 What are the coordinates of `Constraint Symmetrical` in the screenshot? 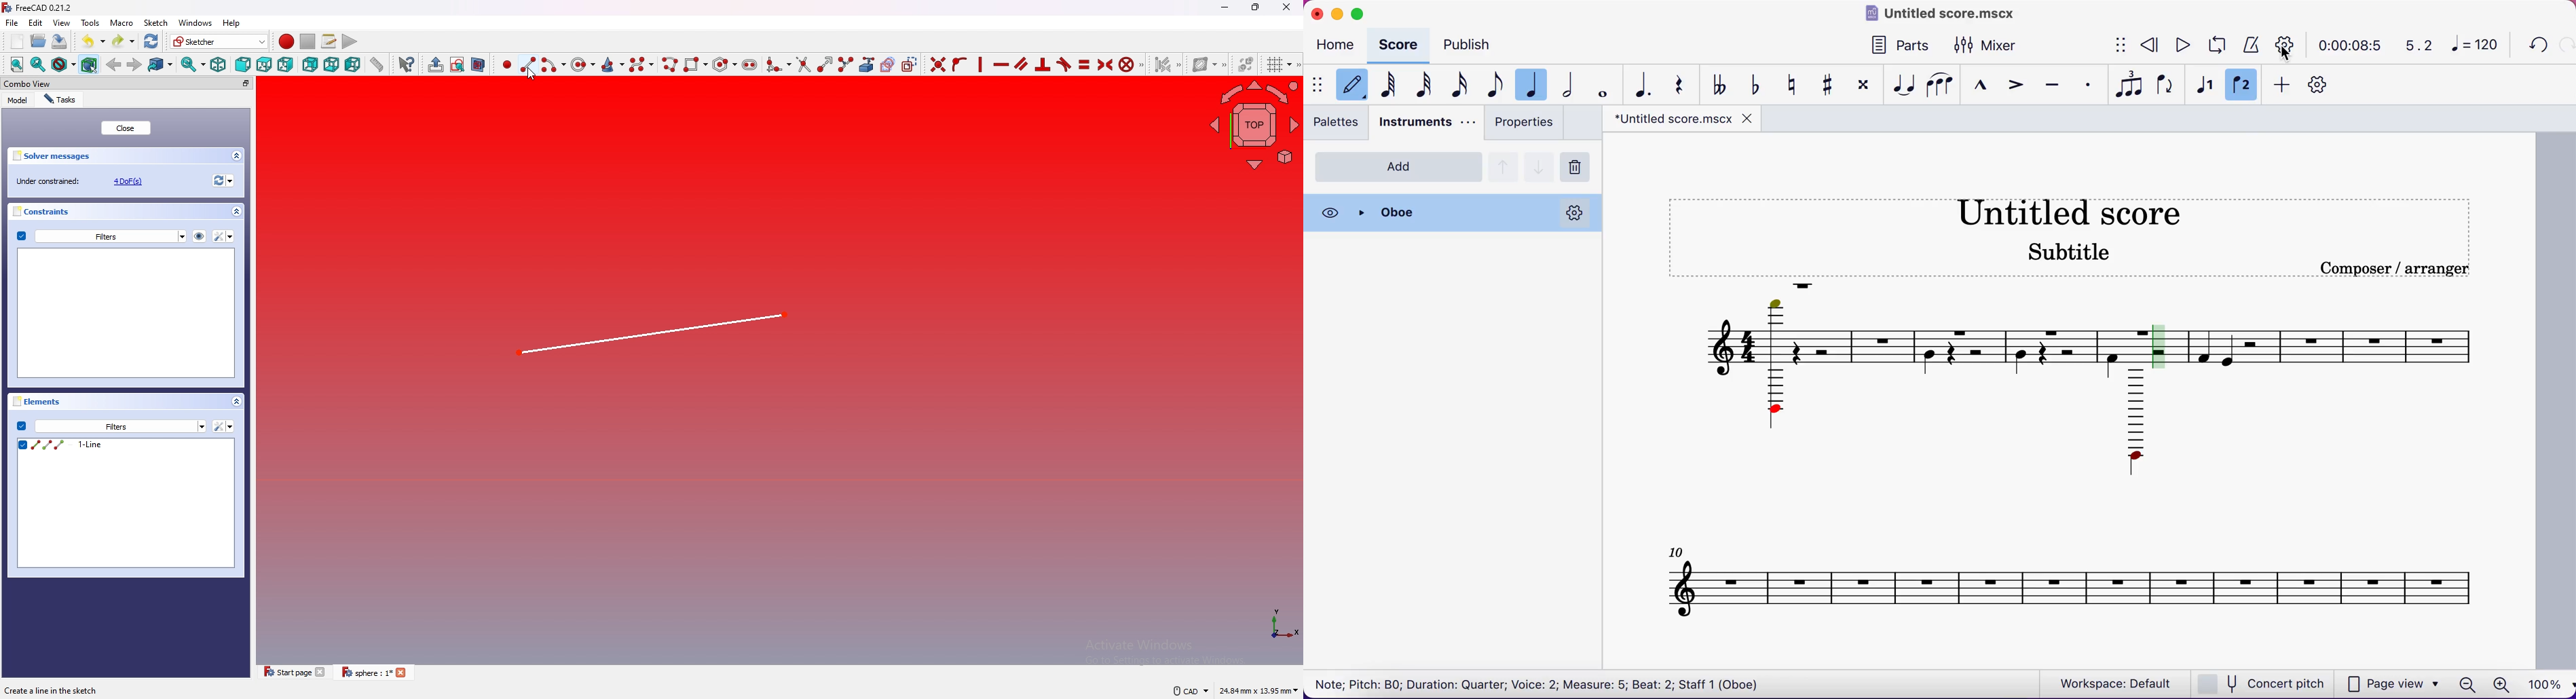 It's located at (1103, 64).